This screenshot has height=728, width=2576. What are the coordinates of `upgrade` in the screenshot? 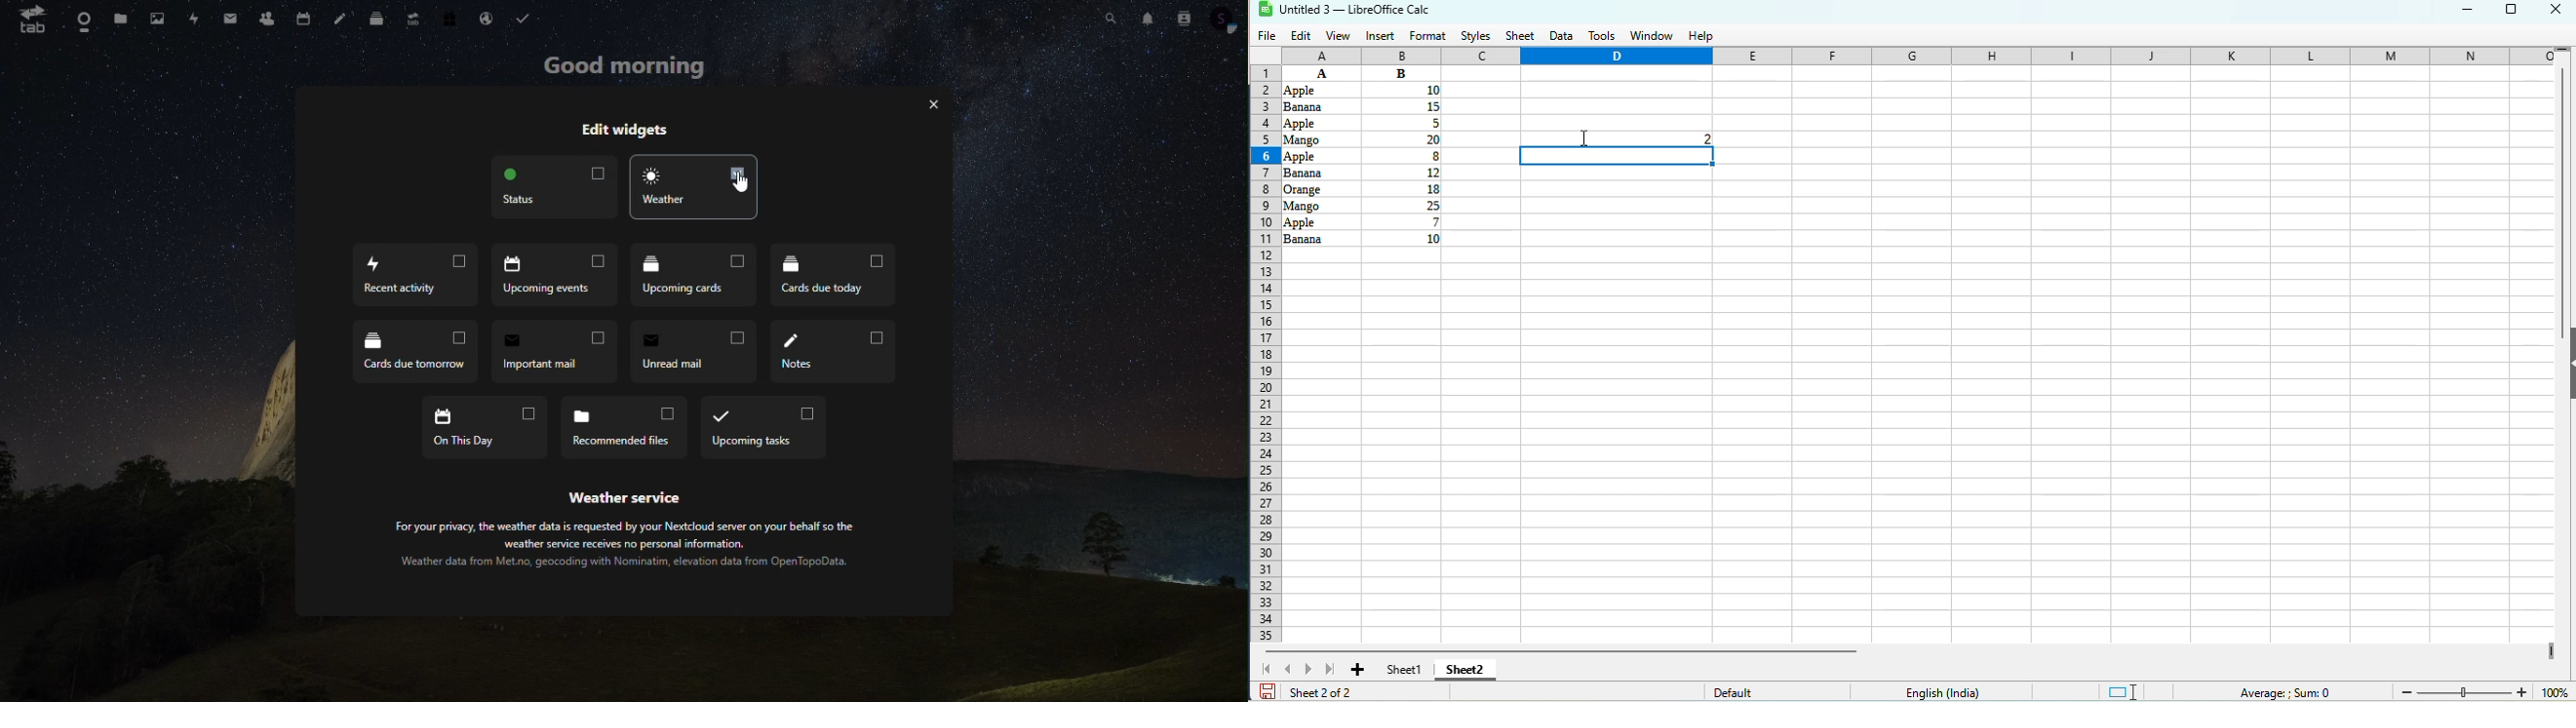 It's located at (413, 16).